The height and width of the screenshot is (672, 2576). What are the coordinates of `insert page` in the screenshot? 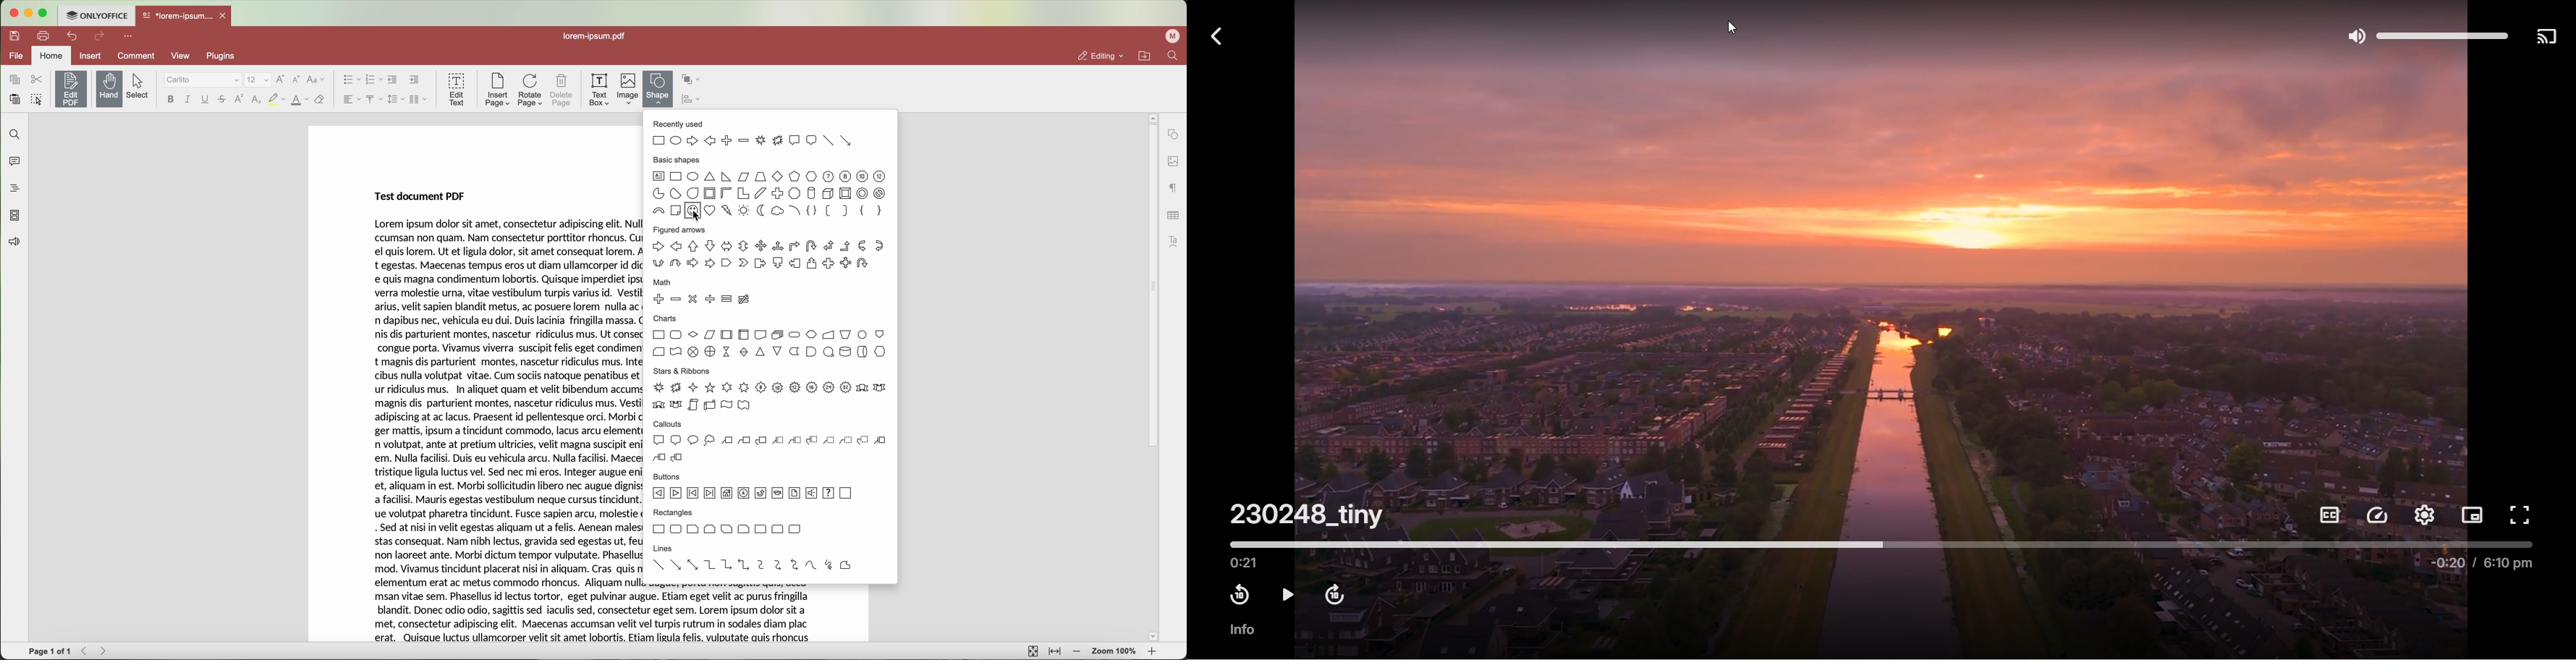 It's located at (496, 90).